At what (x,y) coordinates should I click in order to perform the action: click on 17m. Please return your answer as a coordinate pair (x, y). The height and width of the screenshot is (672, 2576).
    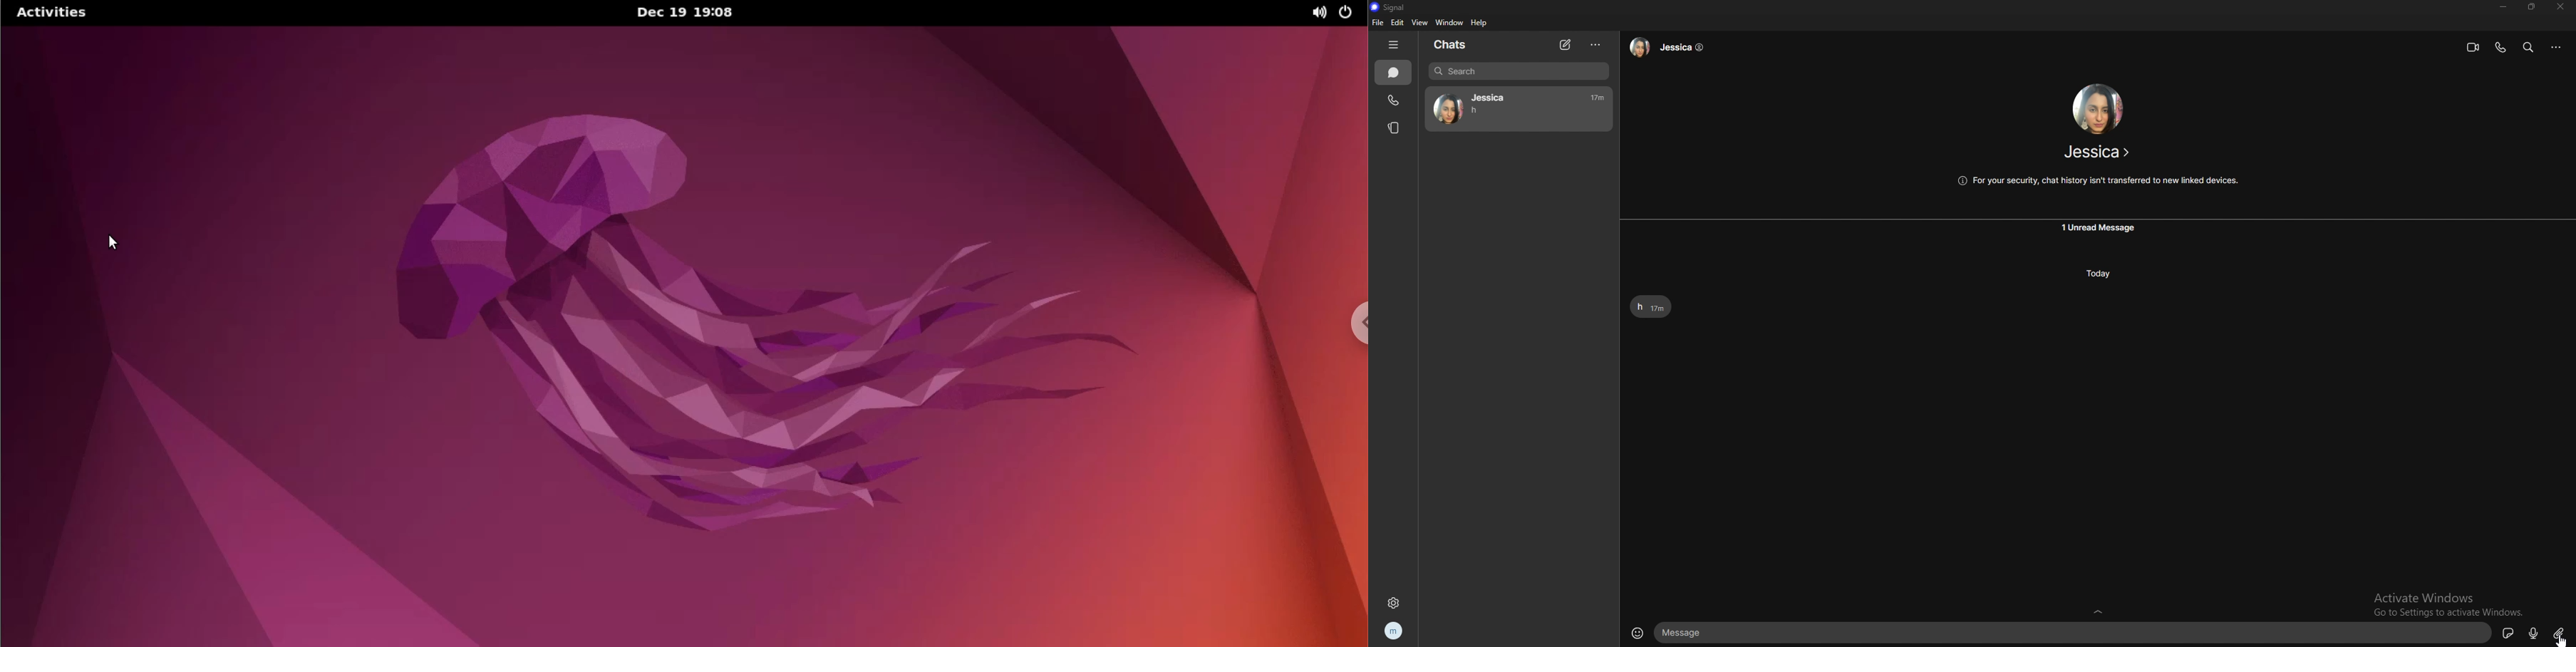
    Looking at the image, I should click on (1597, 98).